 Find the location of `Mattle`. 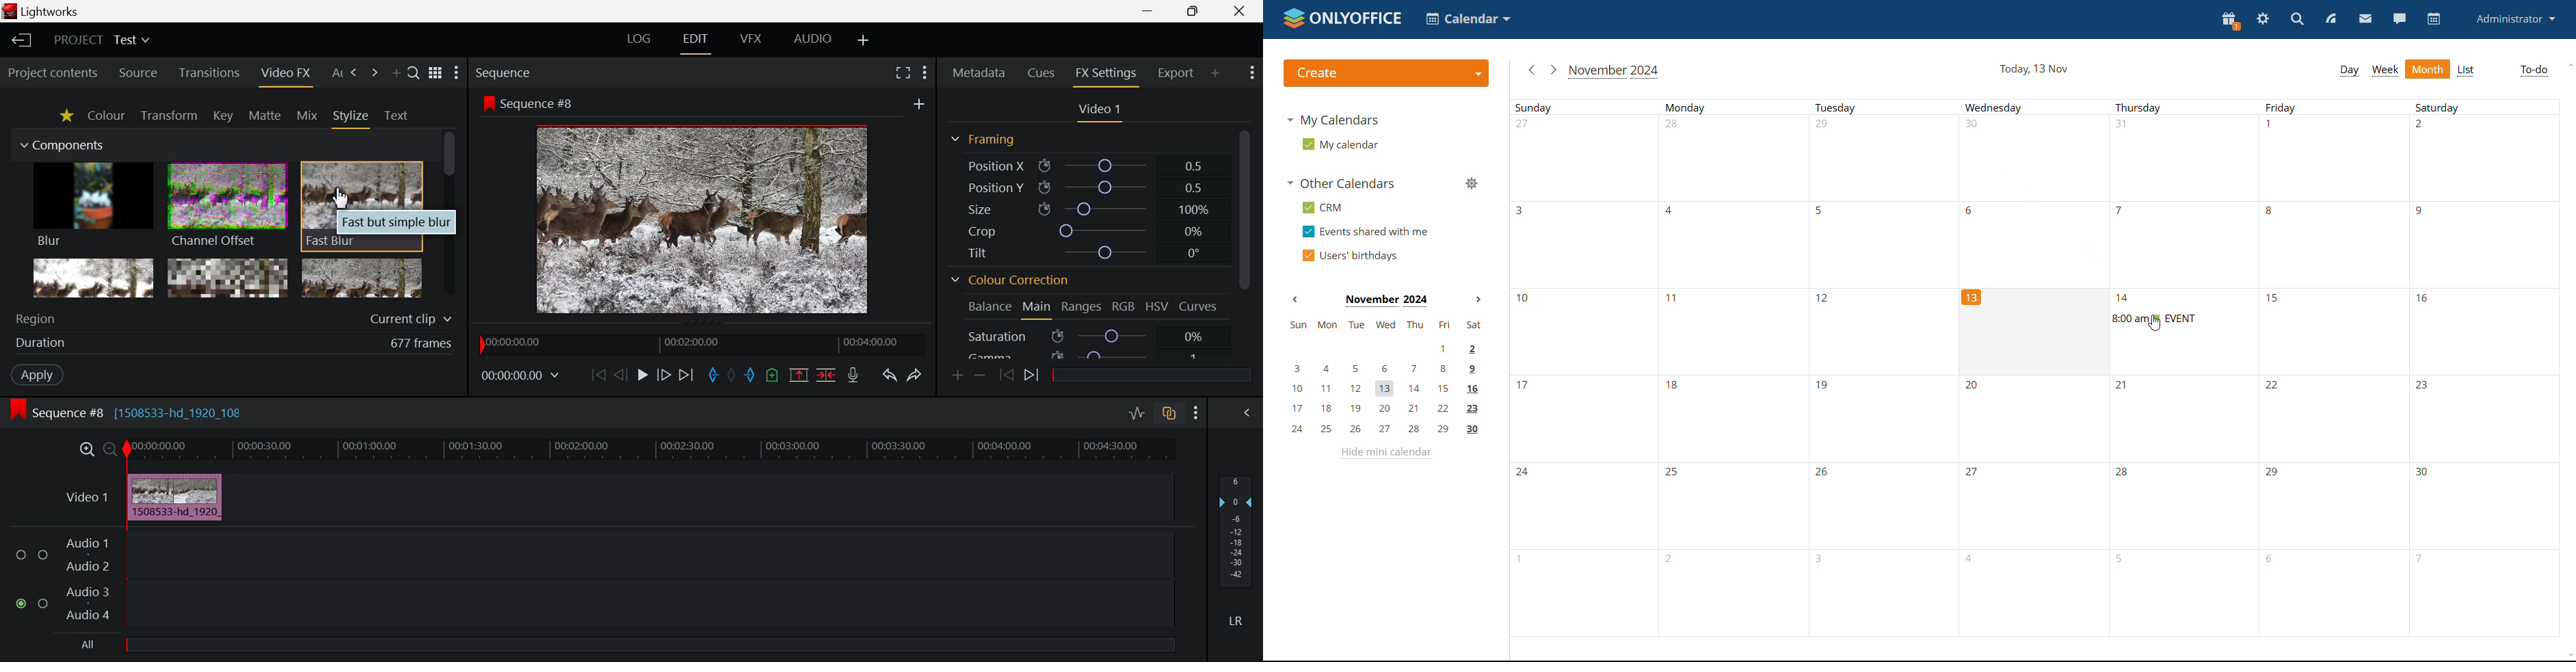

Mattle is located at coordinates (265, 115).